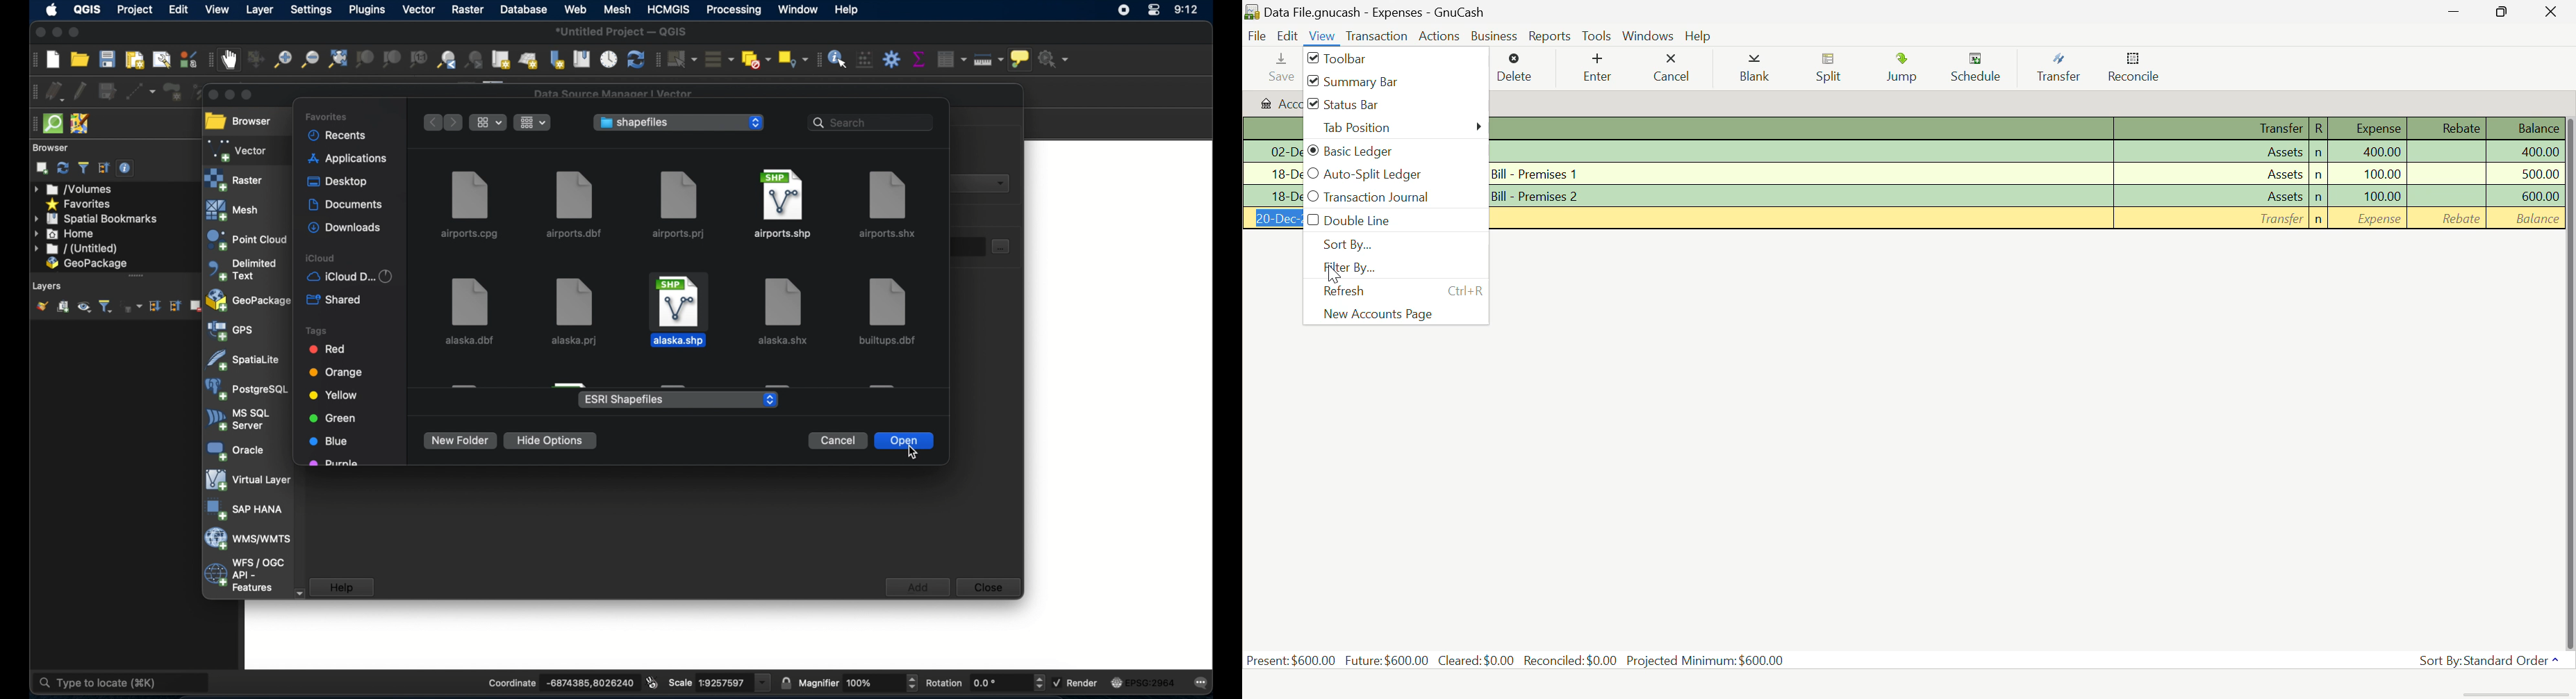 This screenshot has width=2576, height=700. Describe the element at coordinates (41, 168) in the screenshot. I see `addselected layers` at that location.